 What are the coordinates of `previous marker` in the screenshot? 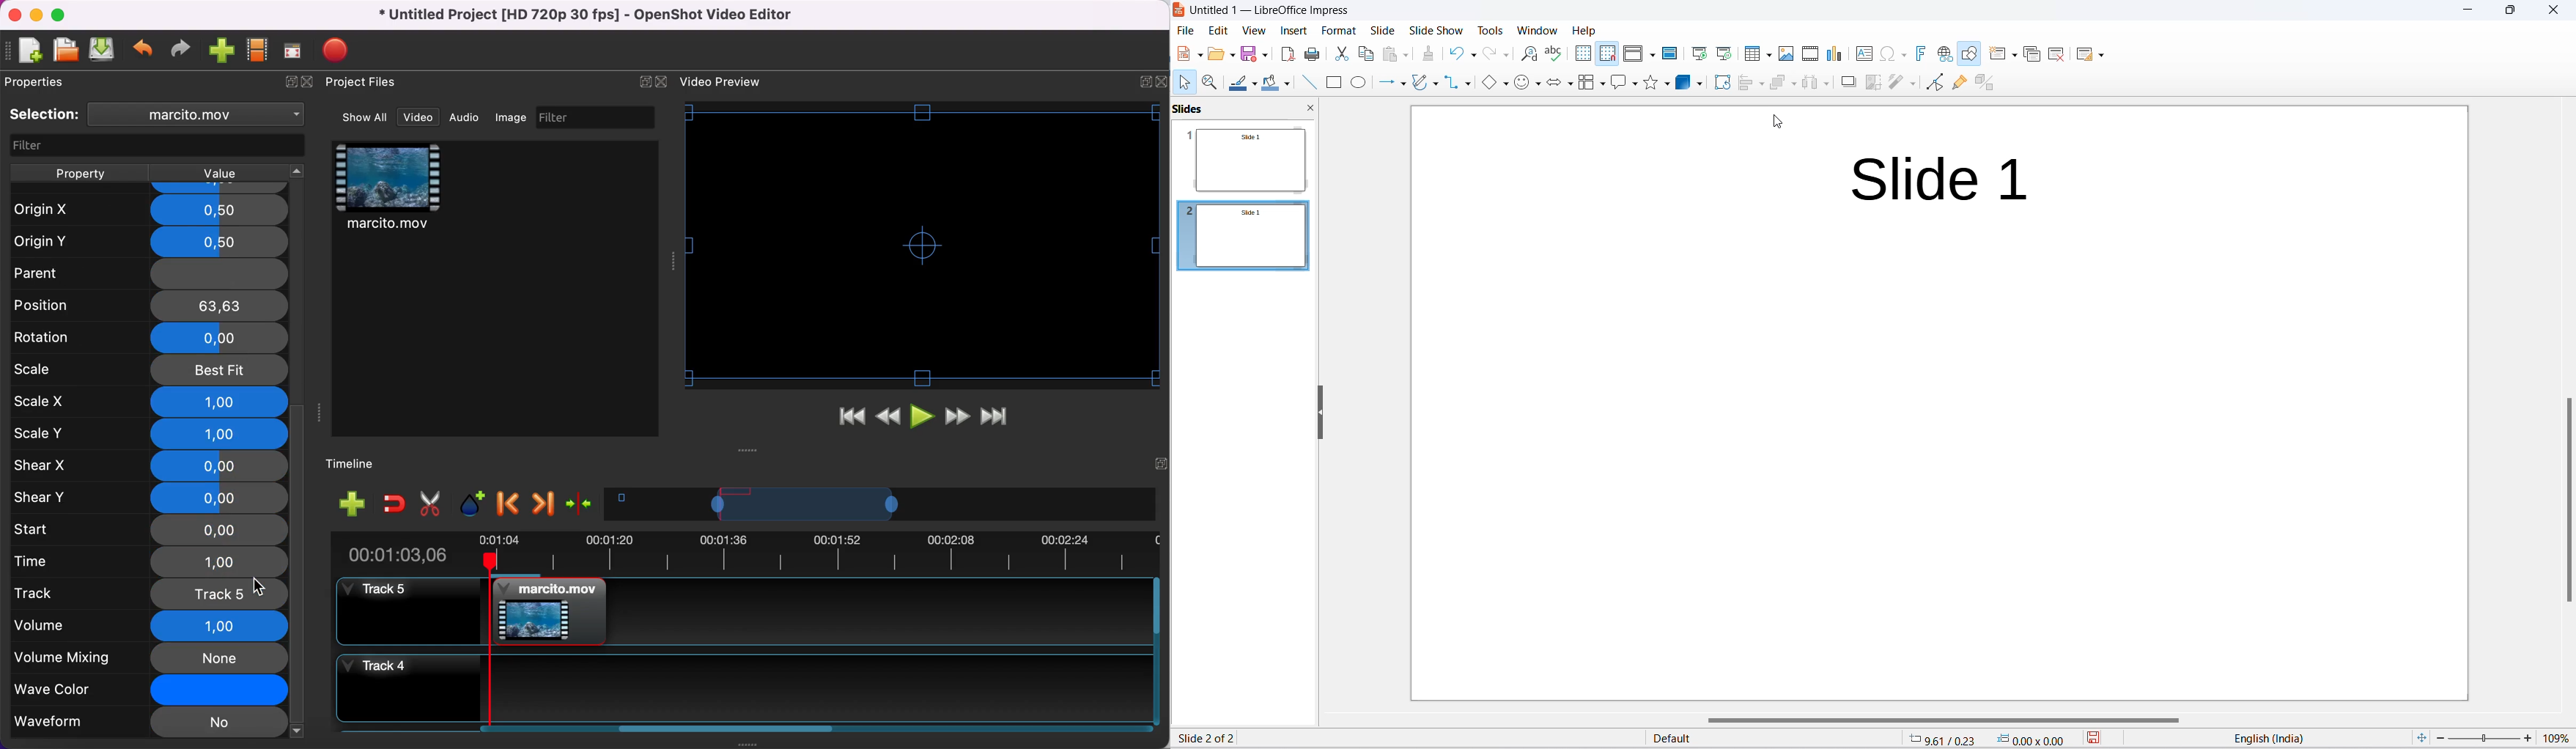 It's located at (510, 504).